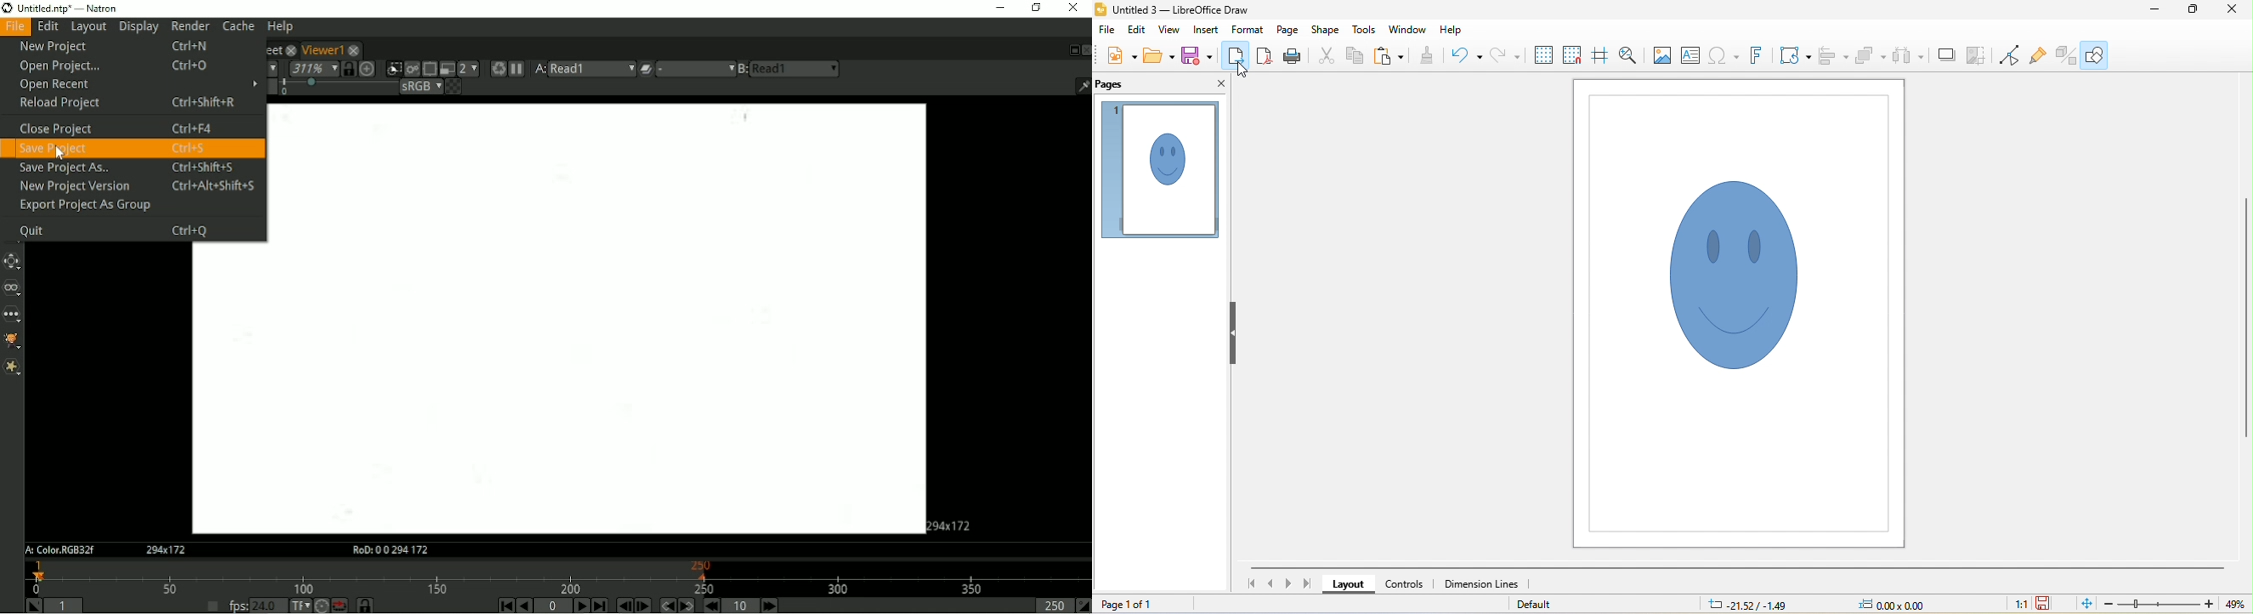  Describe the element at coordinates (1816, 603) in the screenshot. I see `cursor and object position` at that location.